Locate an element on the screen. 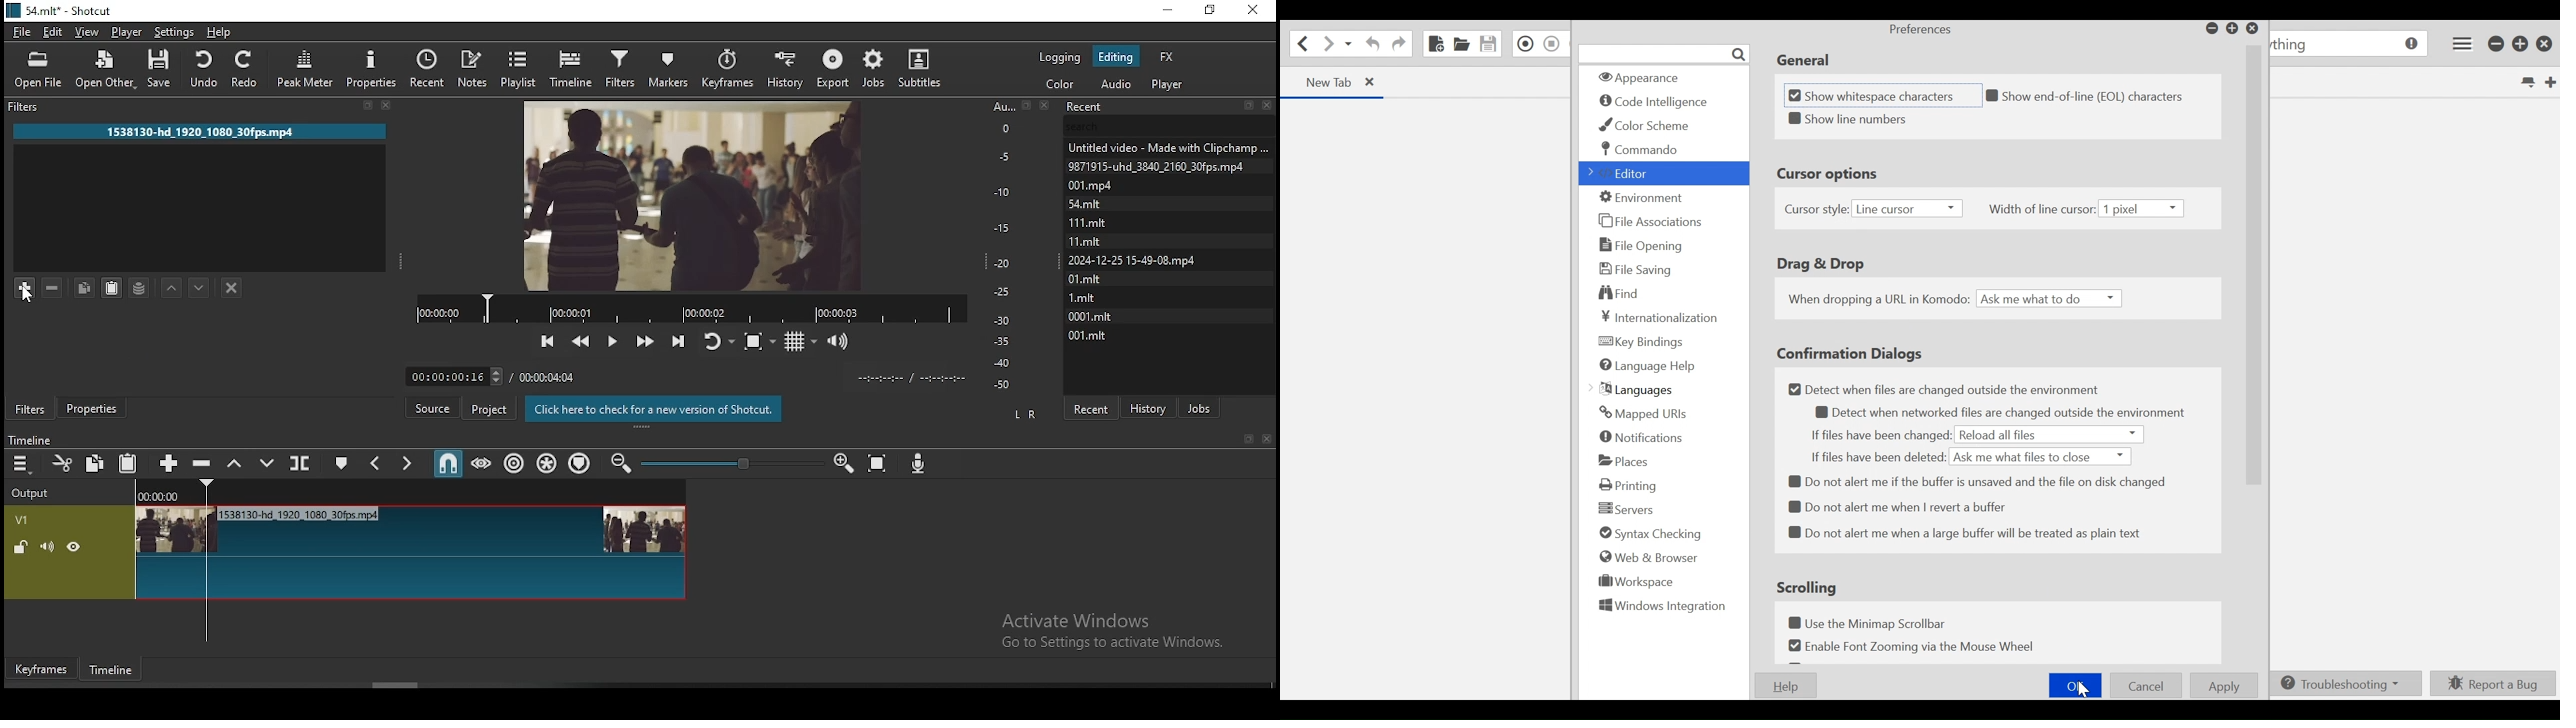  Output is located at coordinates (36, 491).